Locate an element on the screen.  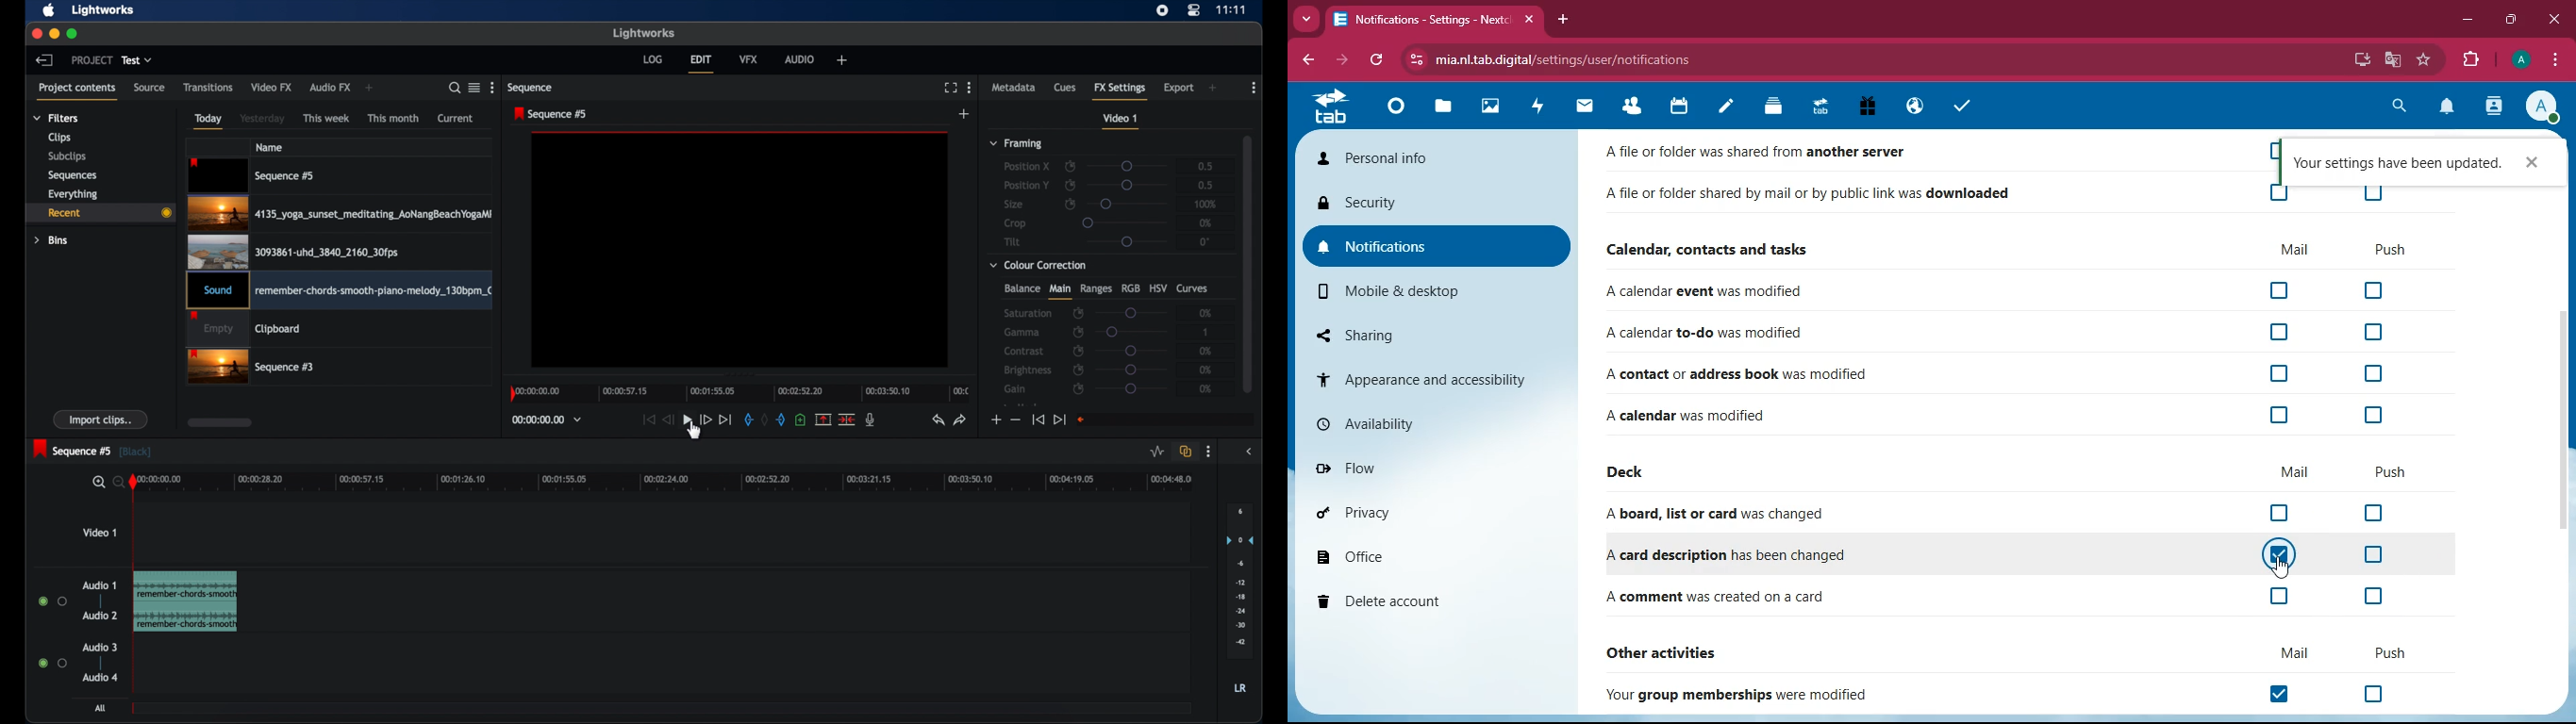
size is located at coordinates (1014, 204).